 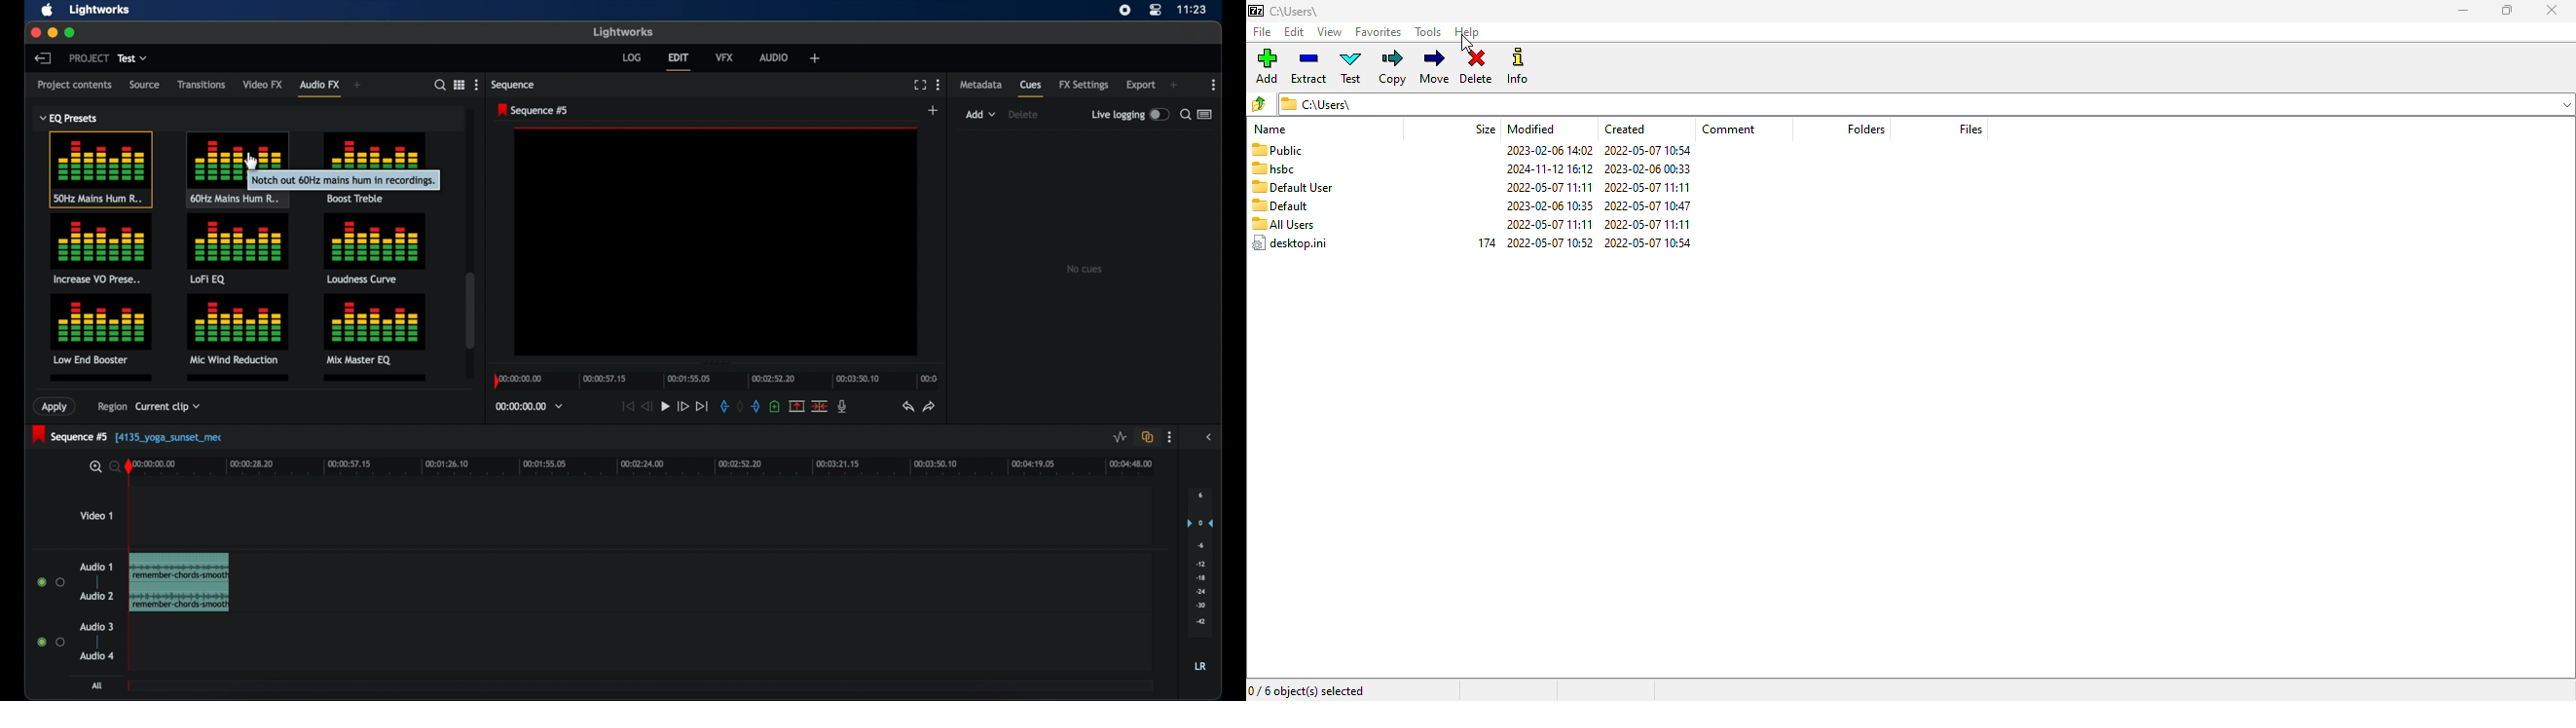 What do you see at coordinates (739, 405) in the screenshot?
I see `clear marks` at bounding box center [739, 405].